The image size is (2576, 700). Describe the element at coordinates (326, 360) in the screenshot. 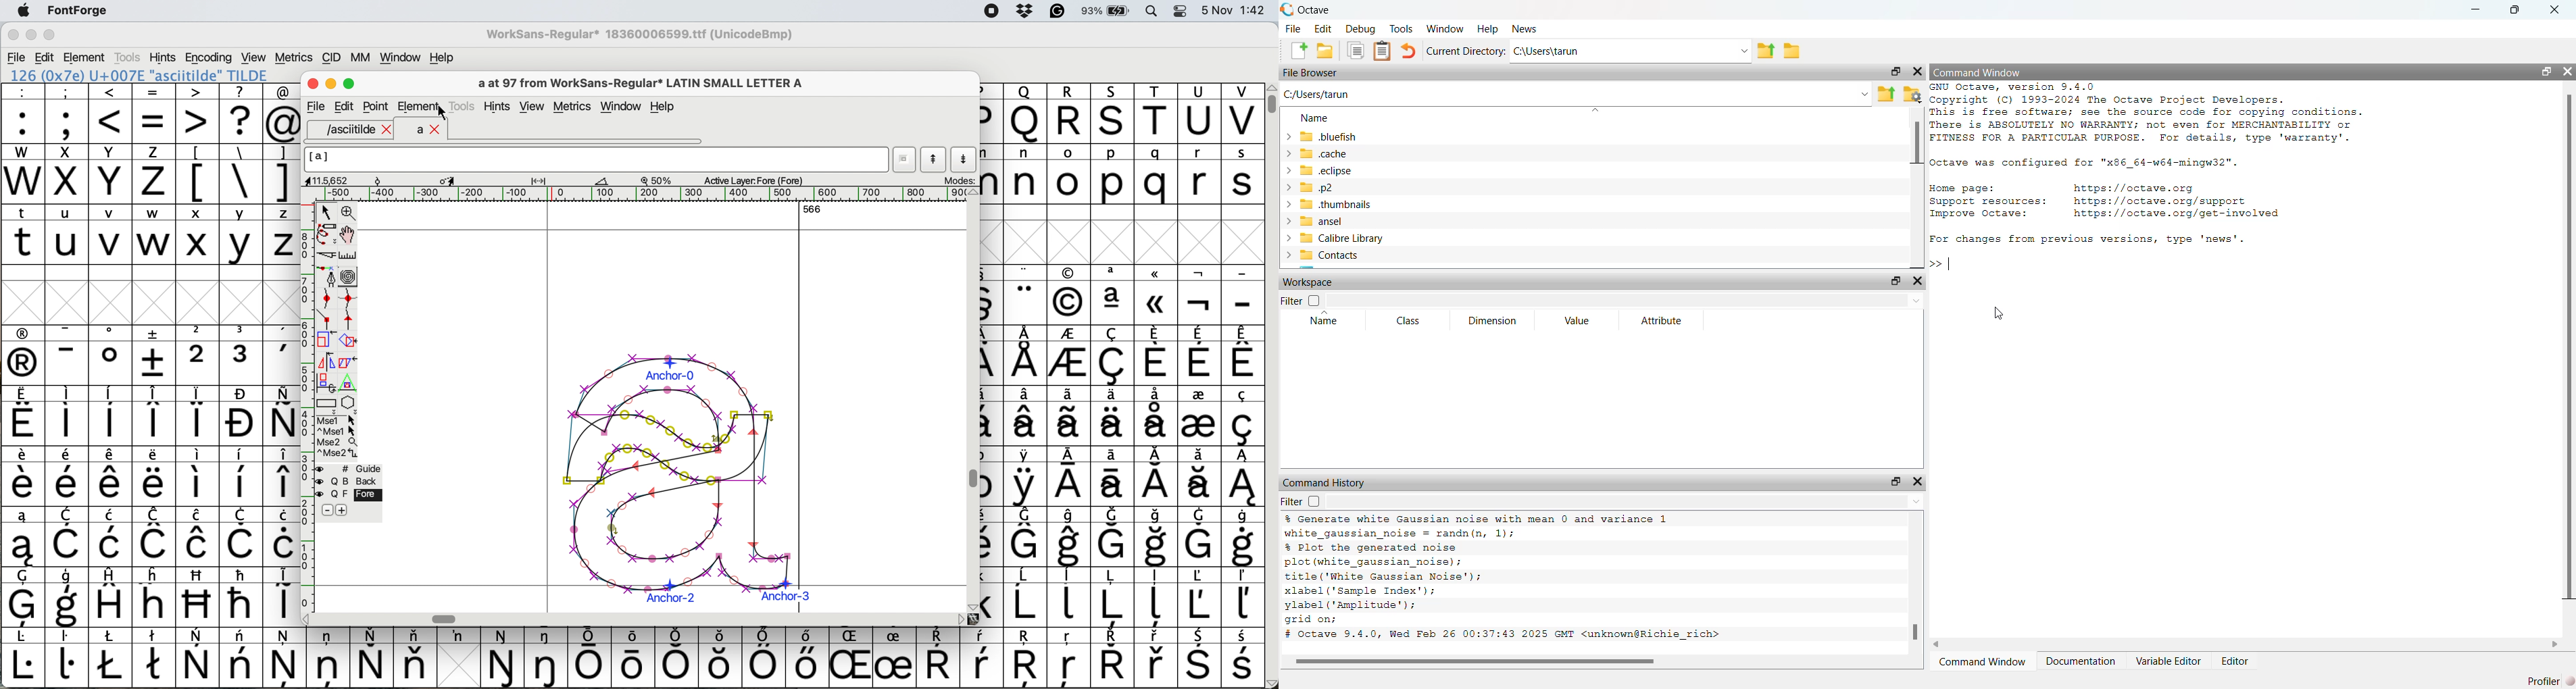

I see `flip selection` at that location.